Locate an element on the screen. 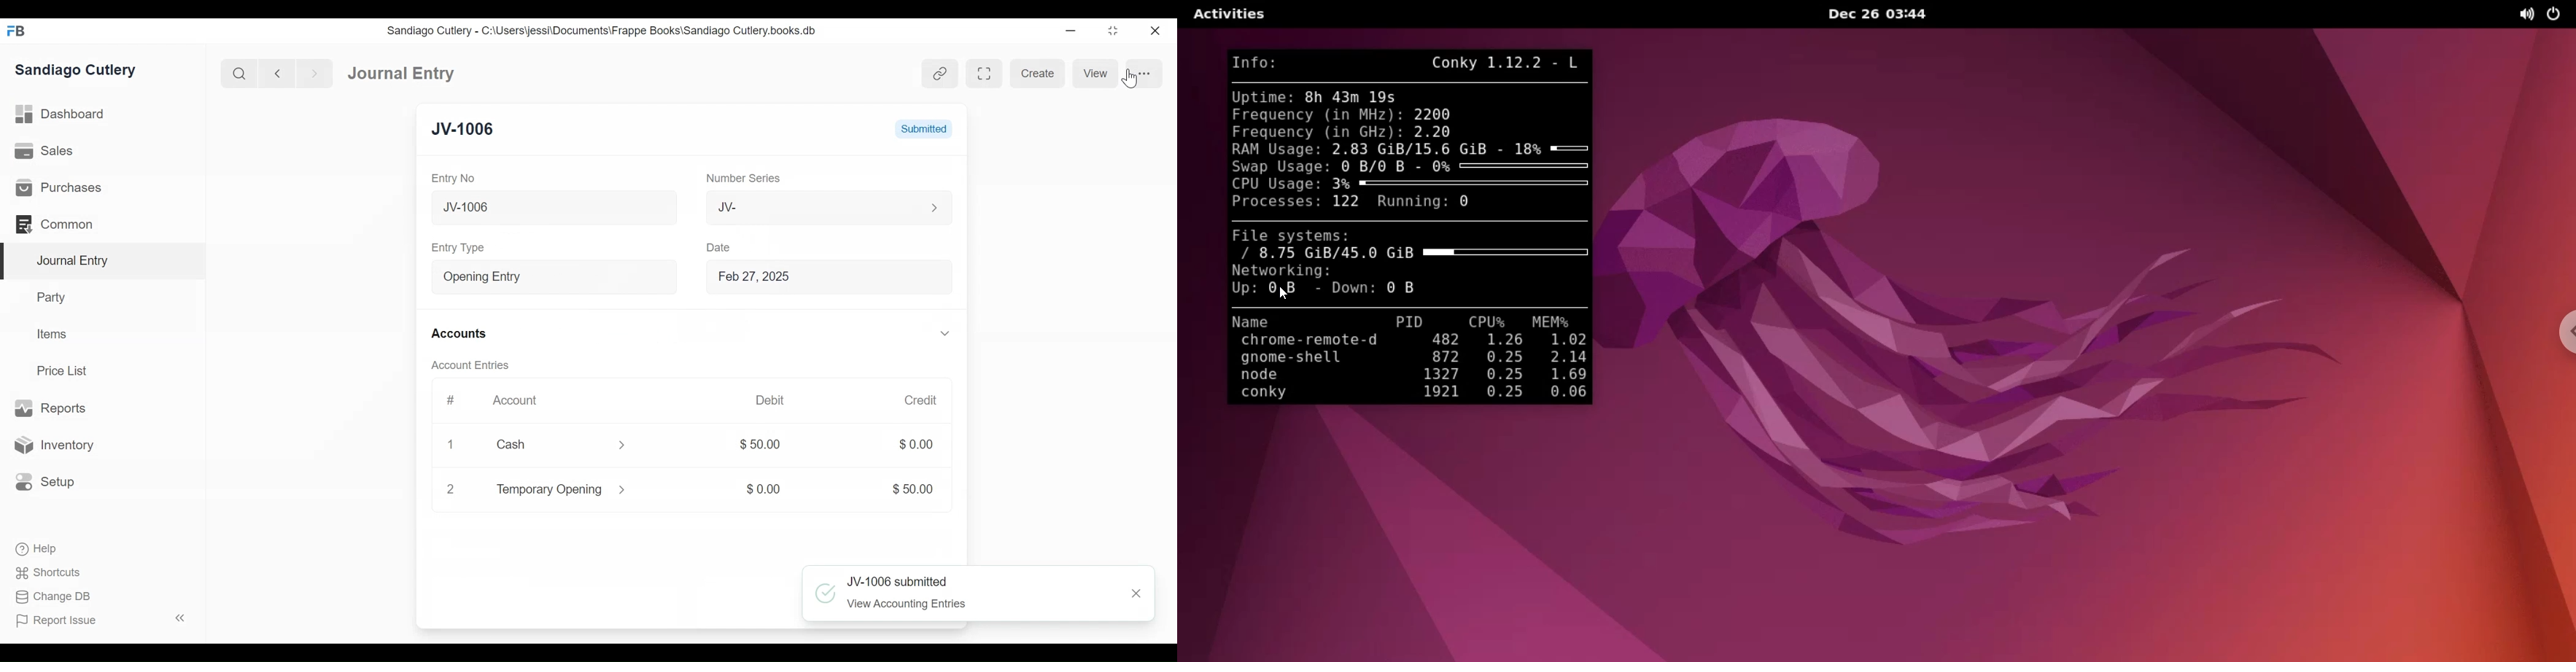 The width and height of the screenshot is (2576, 672). Setup is located at coordinates (45, 482).